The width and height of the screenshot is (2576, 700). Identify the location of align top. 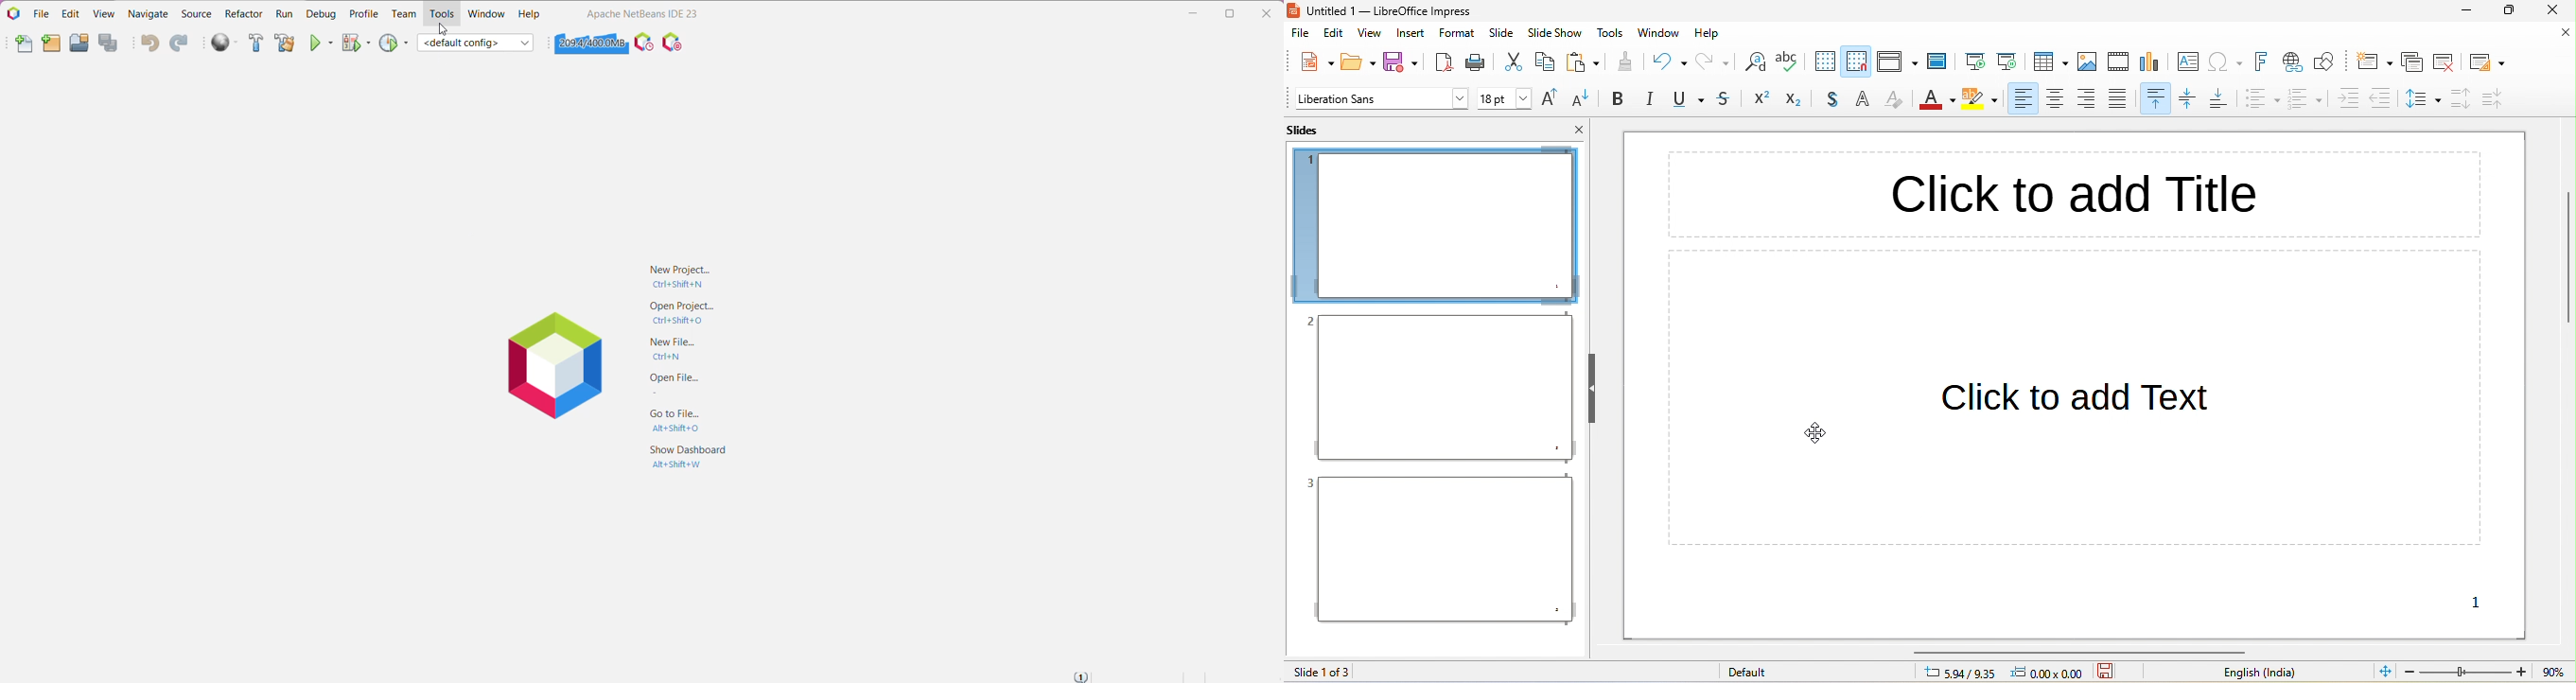
(2157, 99).